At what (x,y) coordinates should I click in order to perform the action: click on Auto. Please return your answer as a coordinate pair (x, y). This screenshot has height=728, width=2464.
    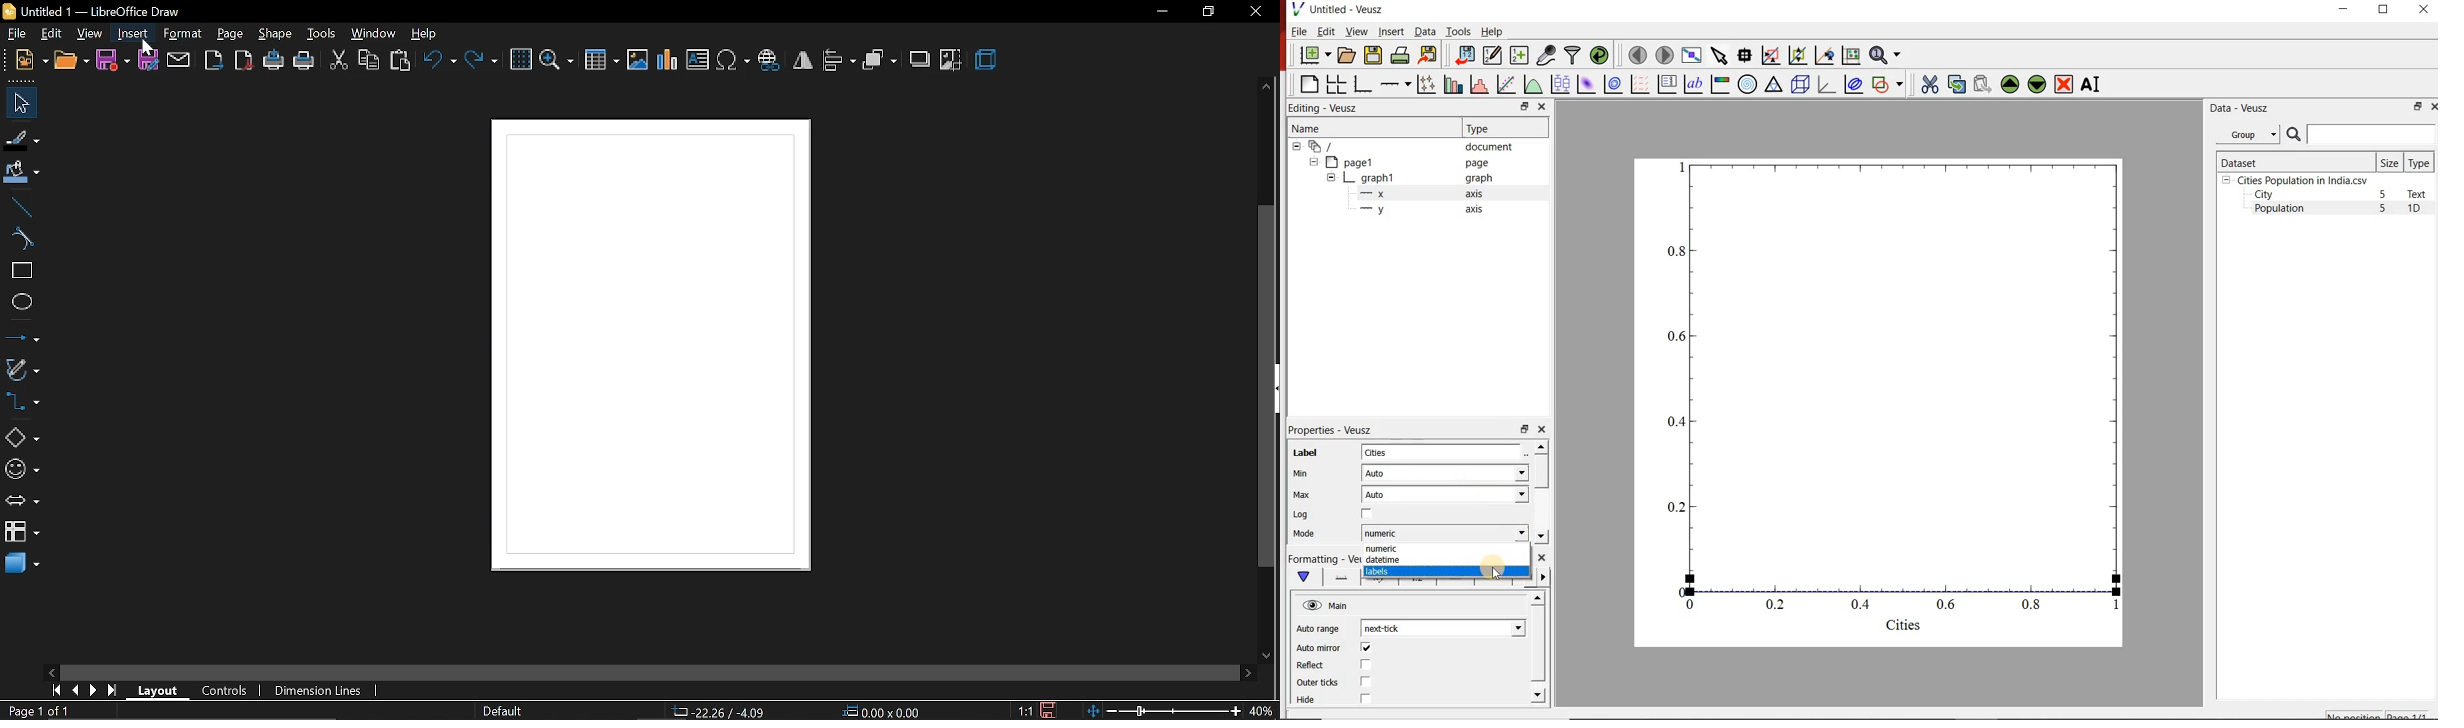
    Looking at the image, I should click on (1445, 494).